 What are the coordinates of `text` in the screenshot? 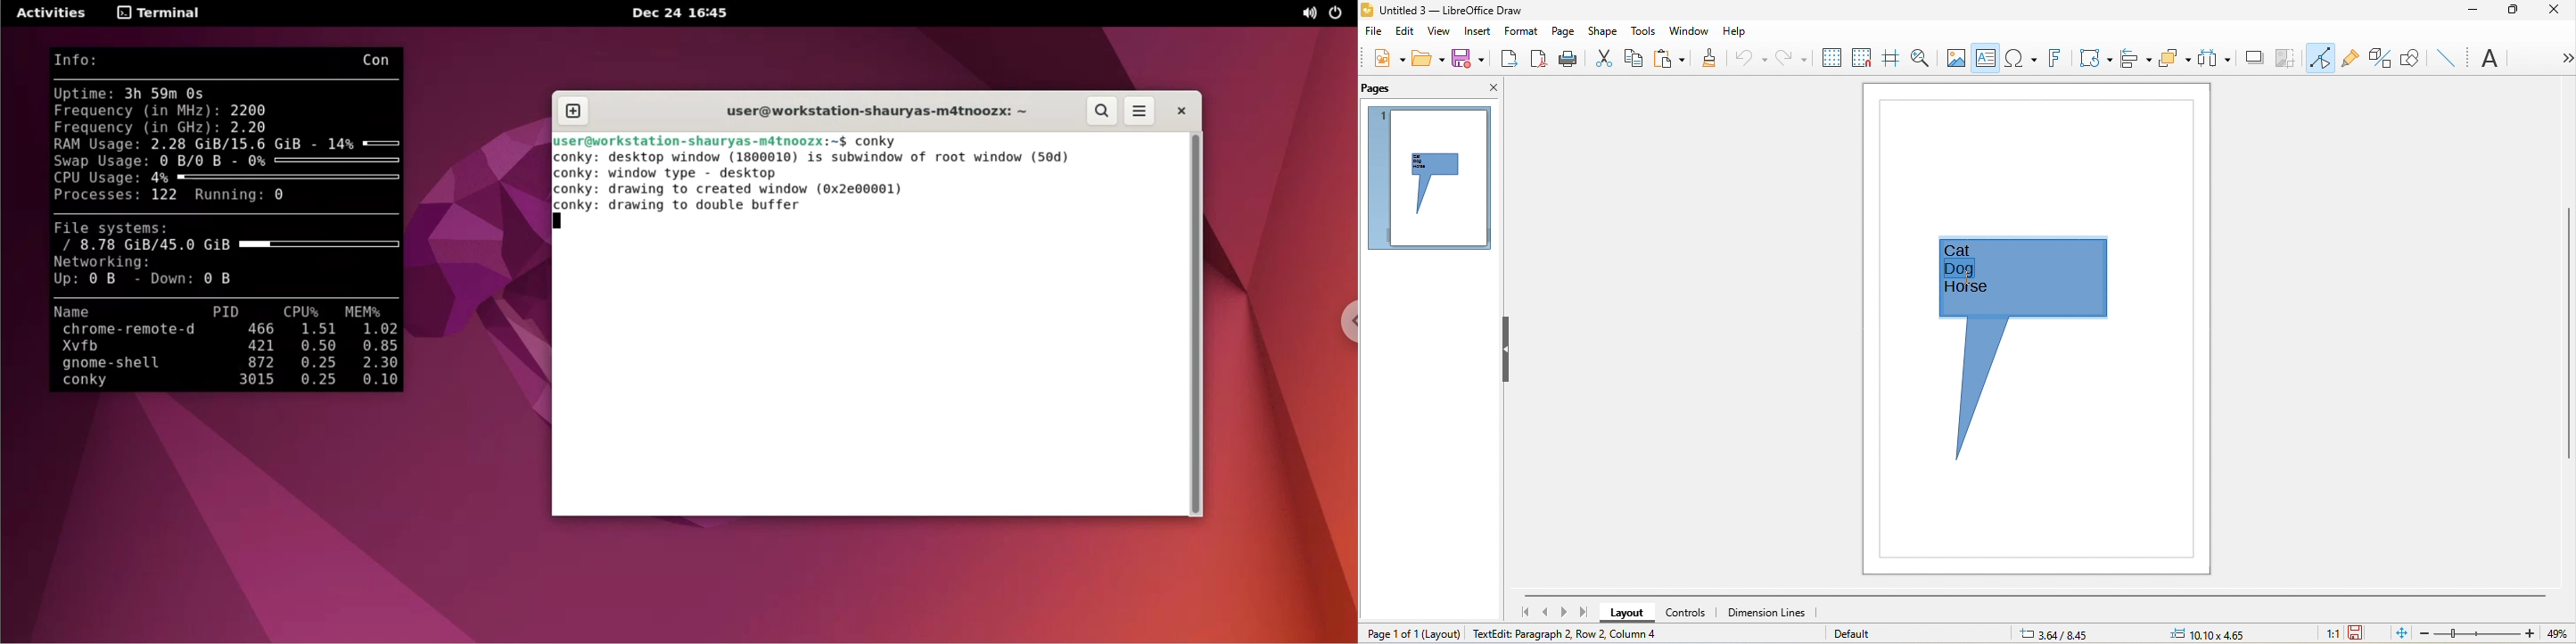 It's located at (2492, 60).